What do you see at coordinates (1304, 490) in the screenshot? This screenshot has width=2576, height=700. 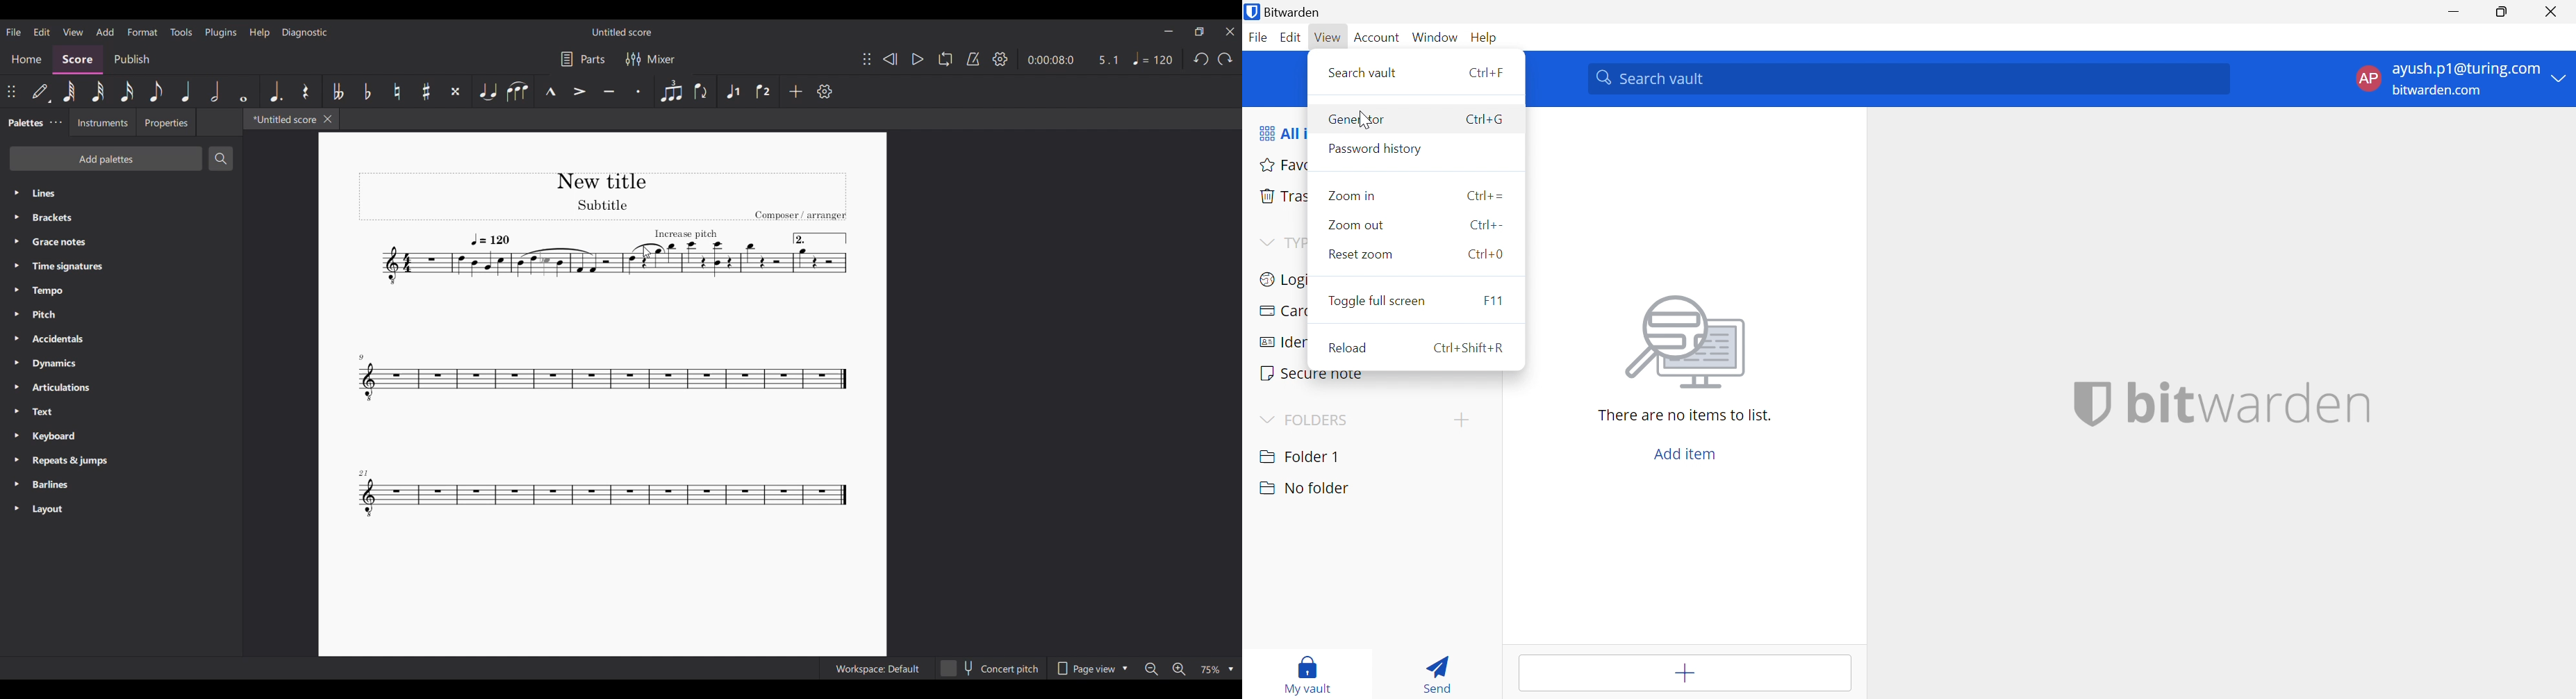 I see `No folder` at bounding box center [1304, 490].